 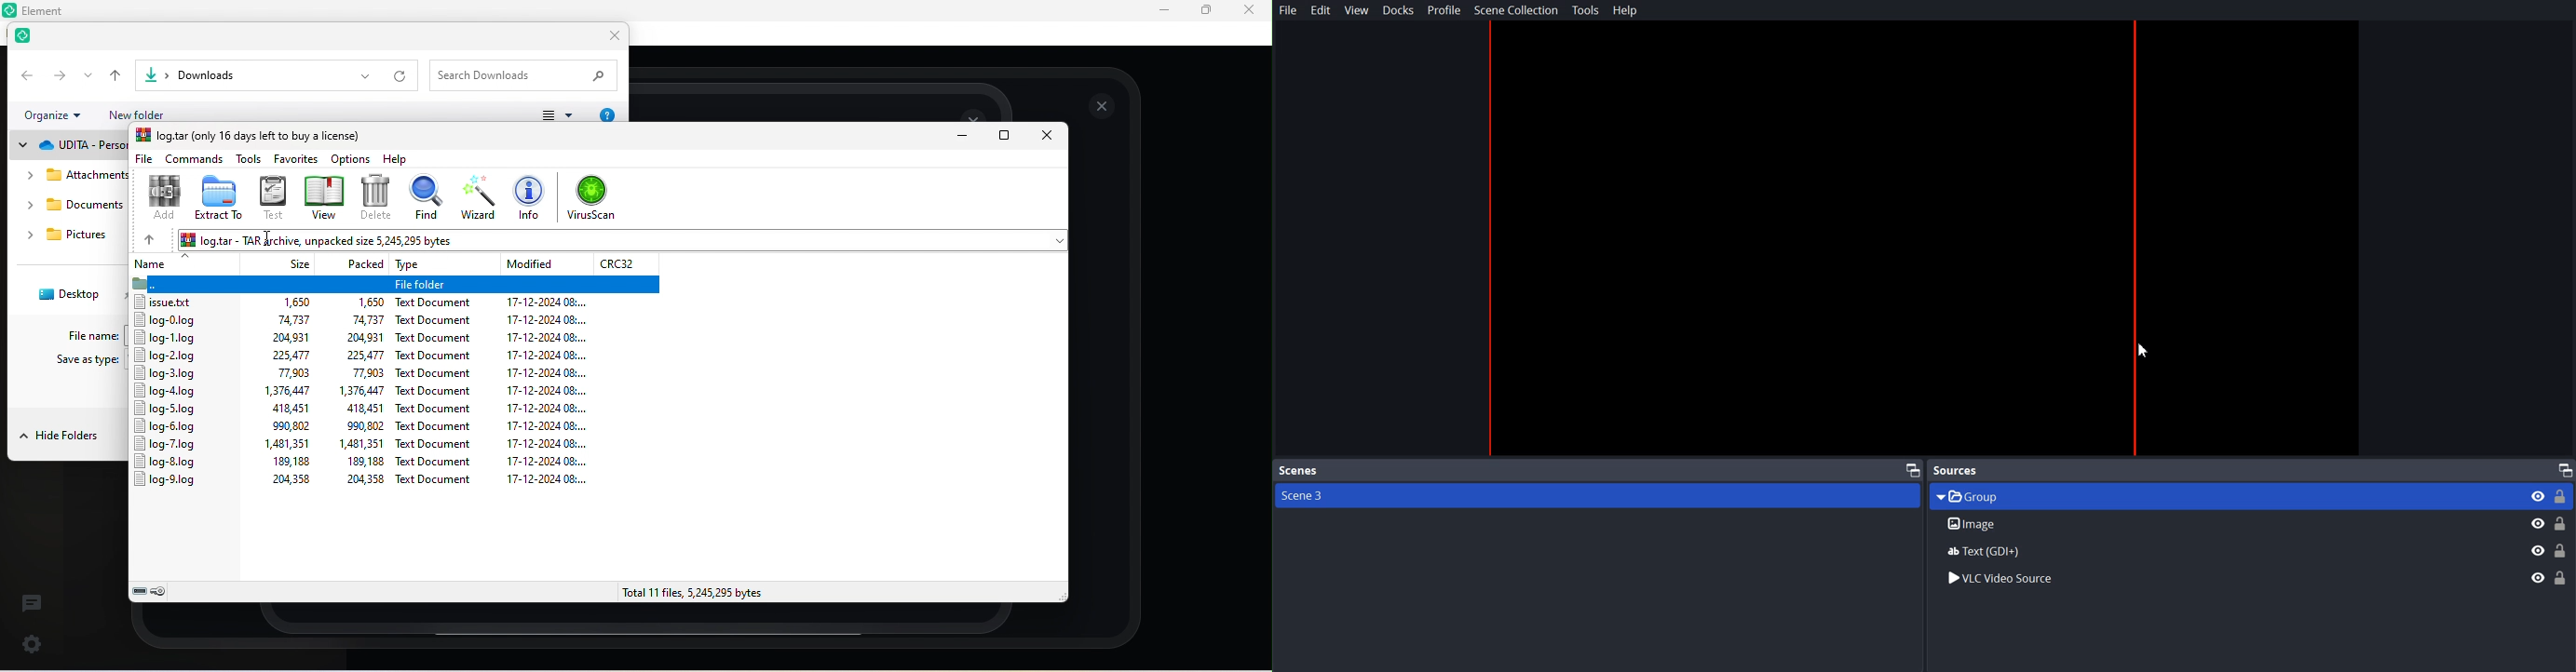 I want to click on downloads, so click(x=76, y=208).